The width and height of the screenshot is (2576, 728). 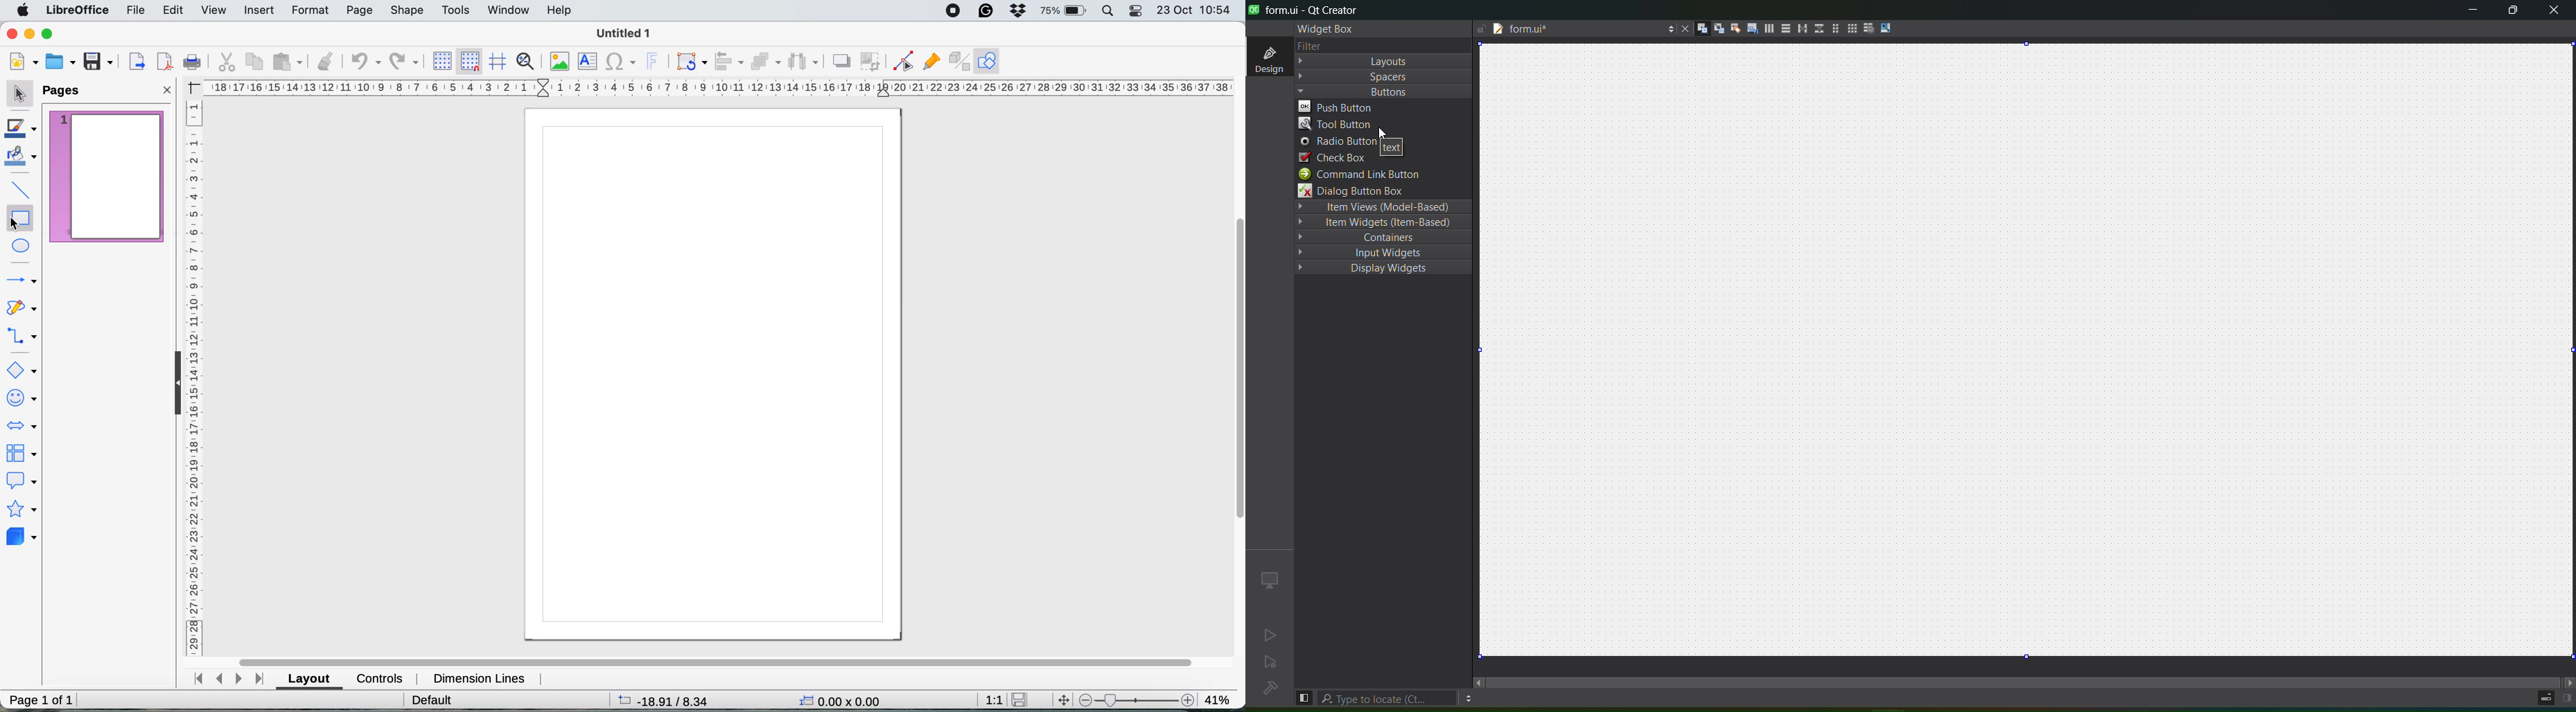 What do you see at coordinates (20, 281) in the screenshot?
I see `lines and arrows` at bounding box center [20, 281].